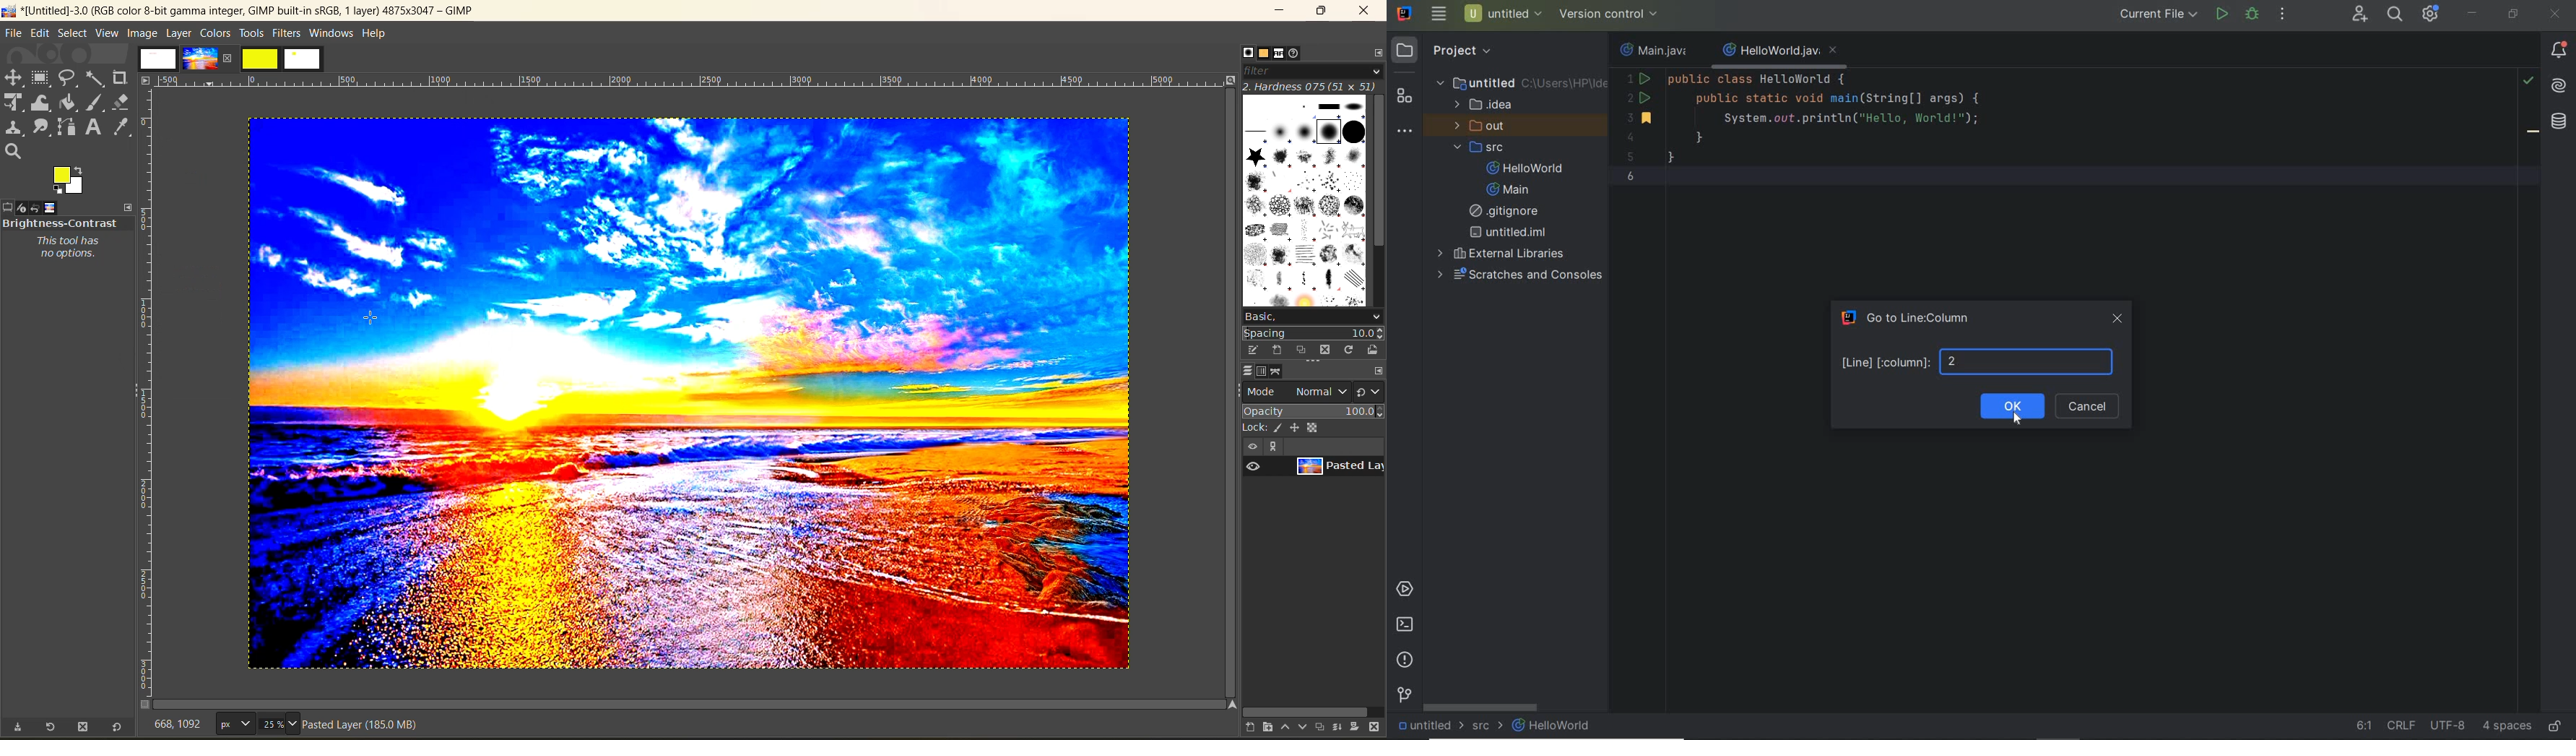 Image resolution: width=2576 pixels, height=756 pixels. Describe the element at coordinates (1304, 728) in the screenshot. I see `lower this layer` at that location.